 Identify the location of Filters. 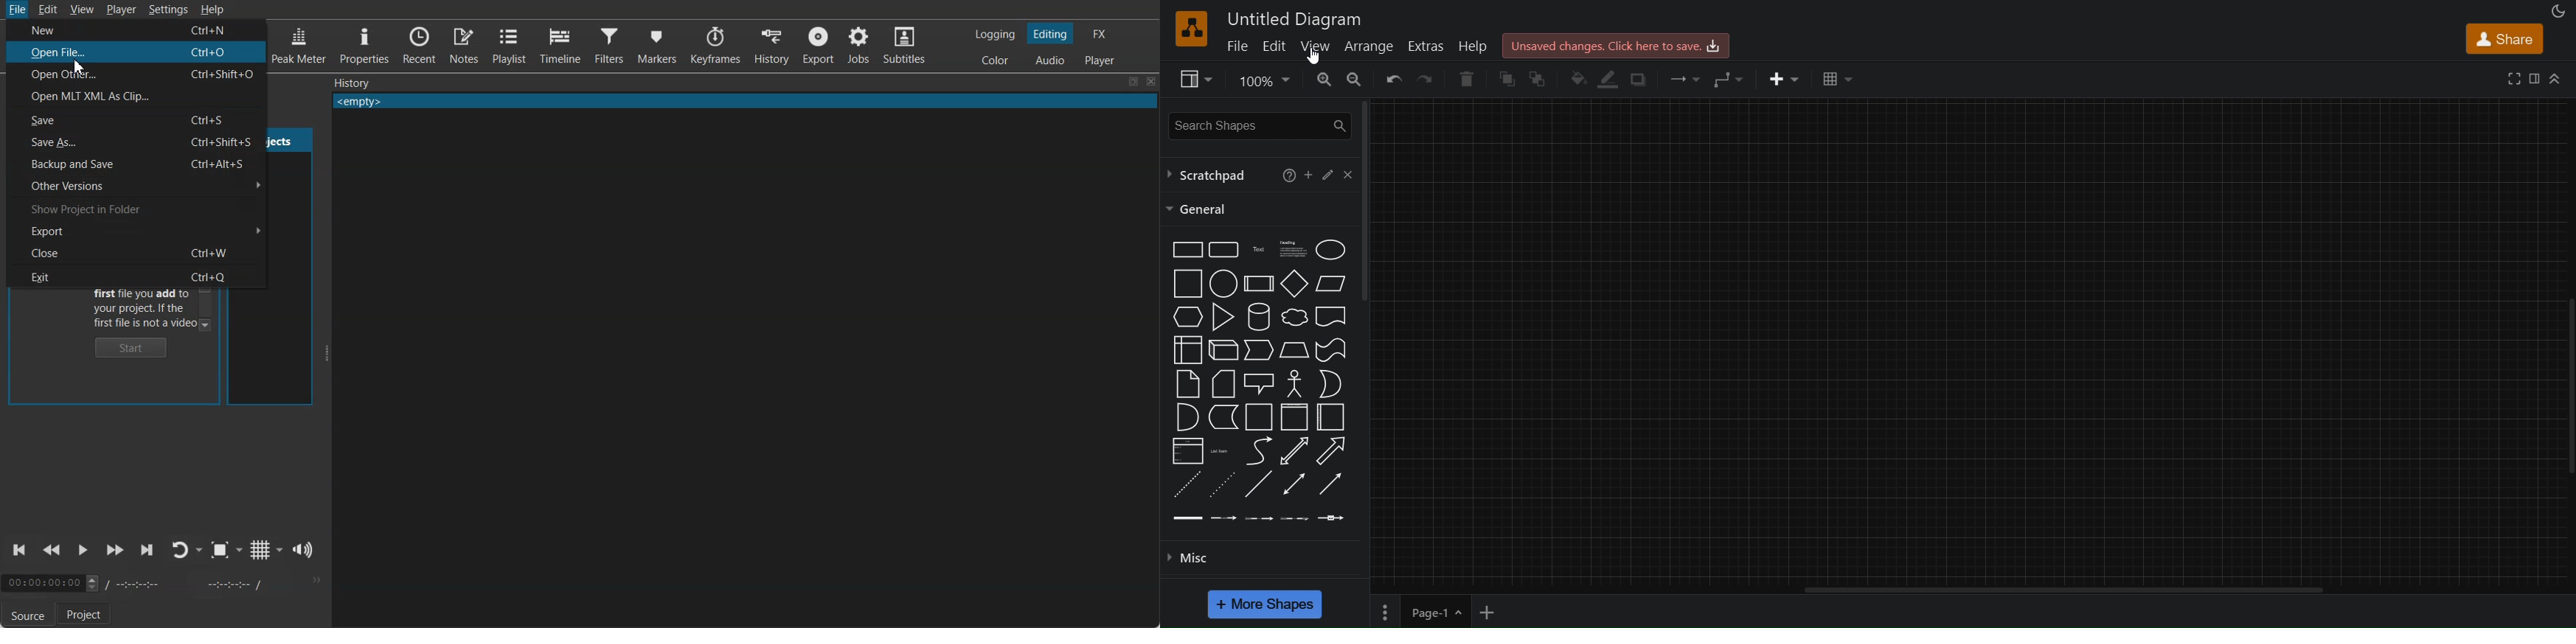
(609, 44).